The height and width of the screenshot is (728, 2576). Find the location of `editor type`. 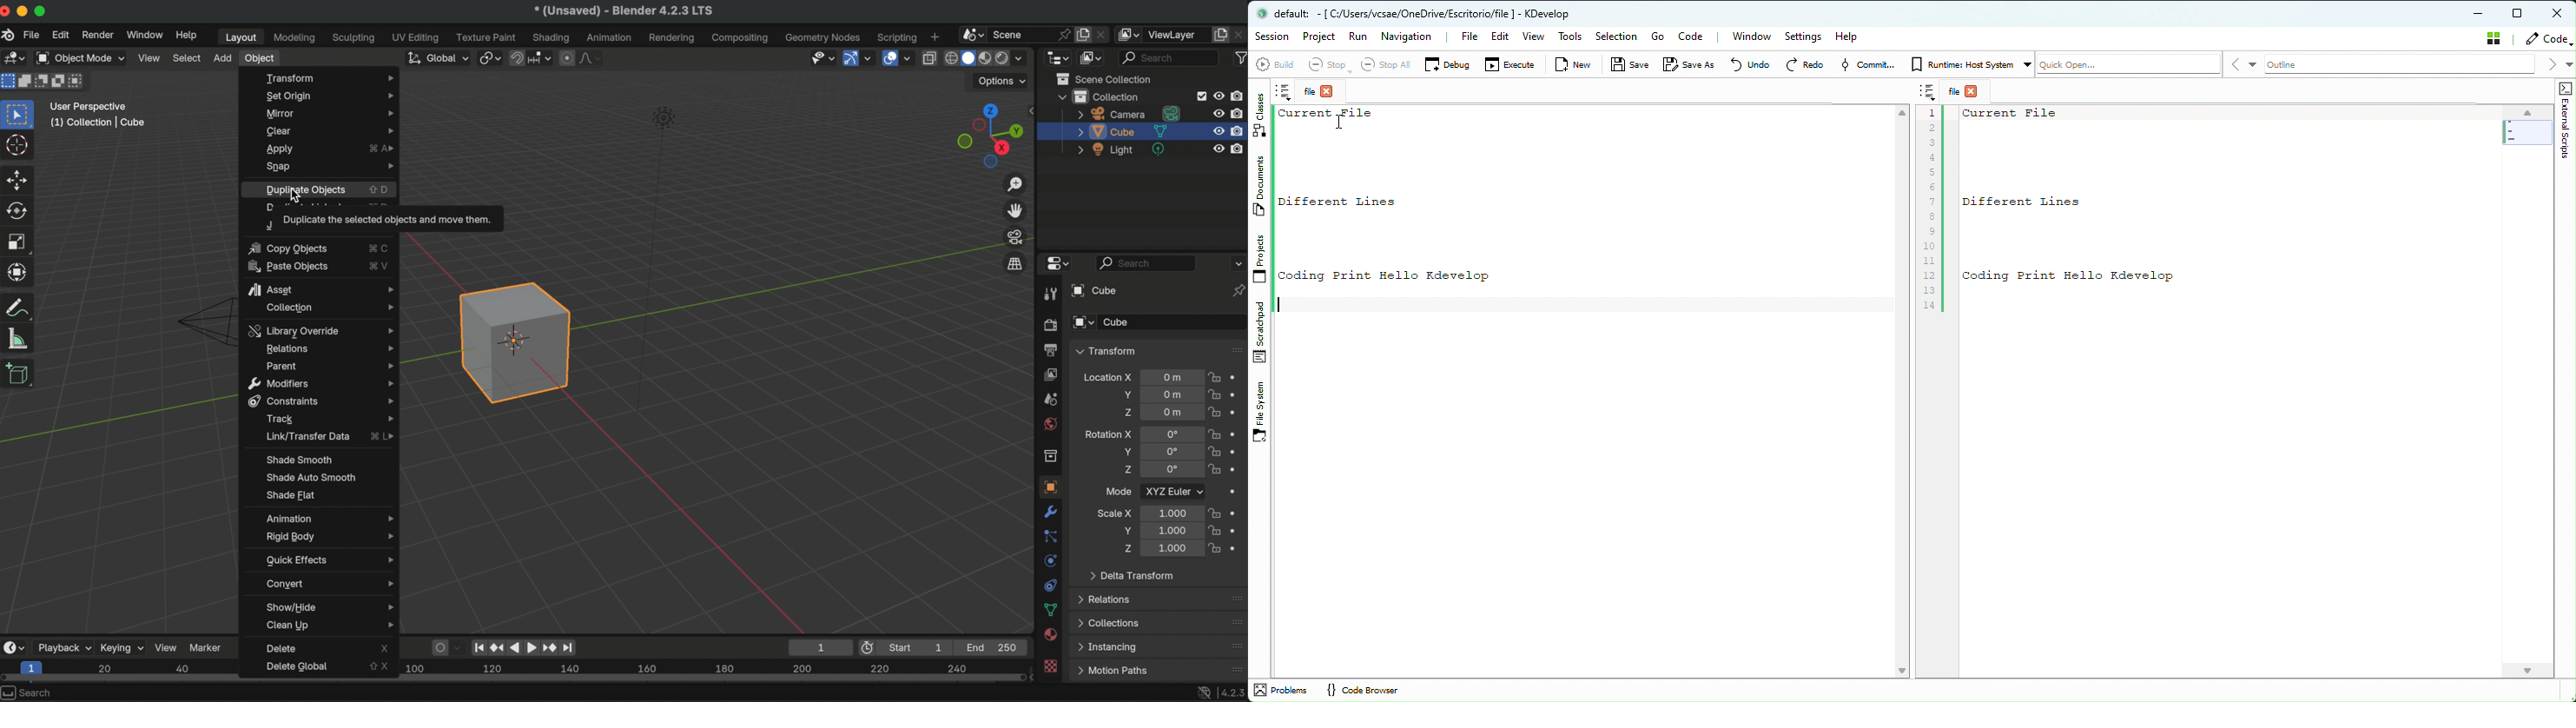

editor type is located at coordinates (1055, 264).